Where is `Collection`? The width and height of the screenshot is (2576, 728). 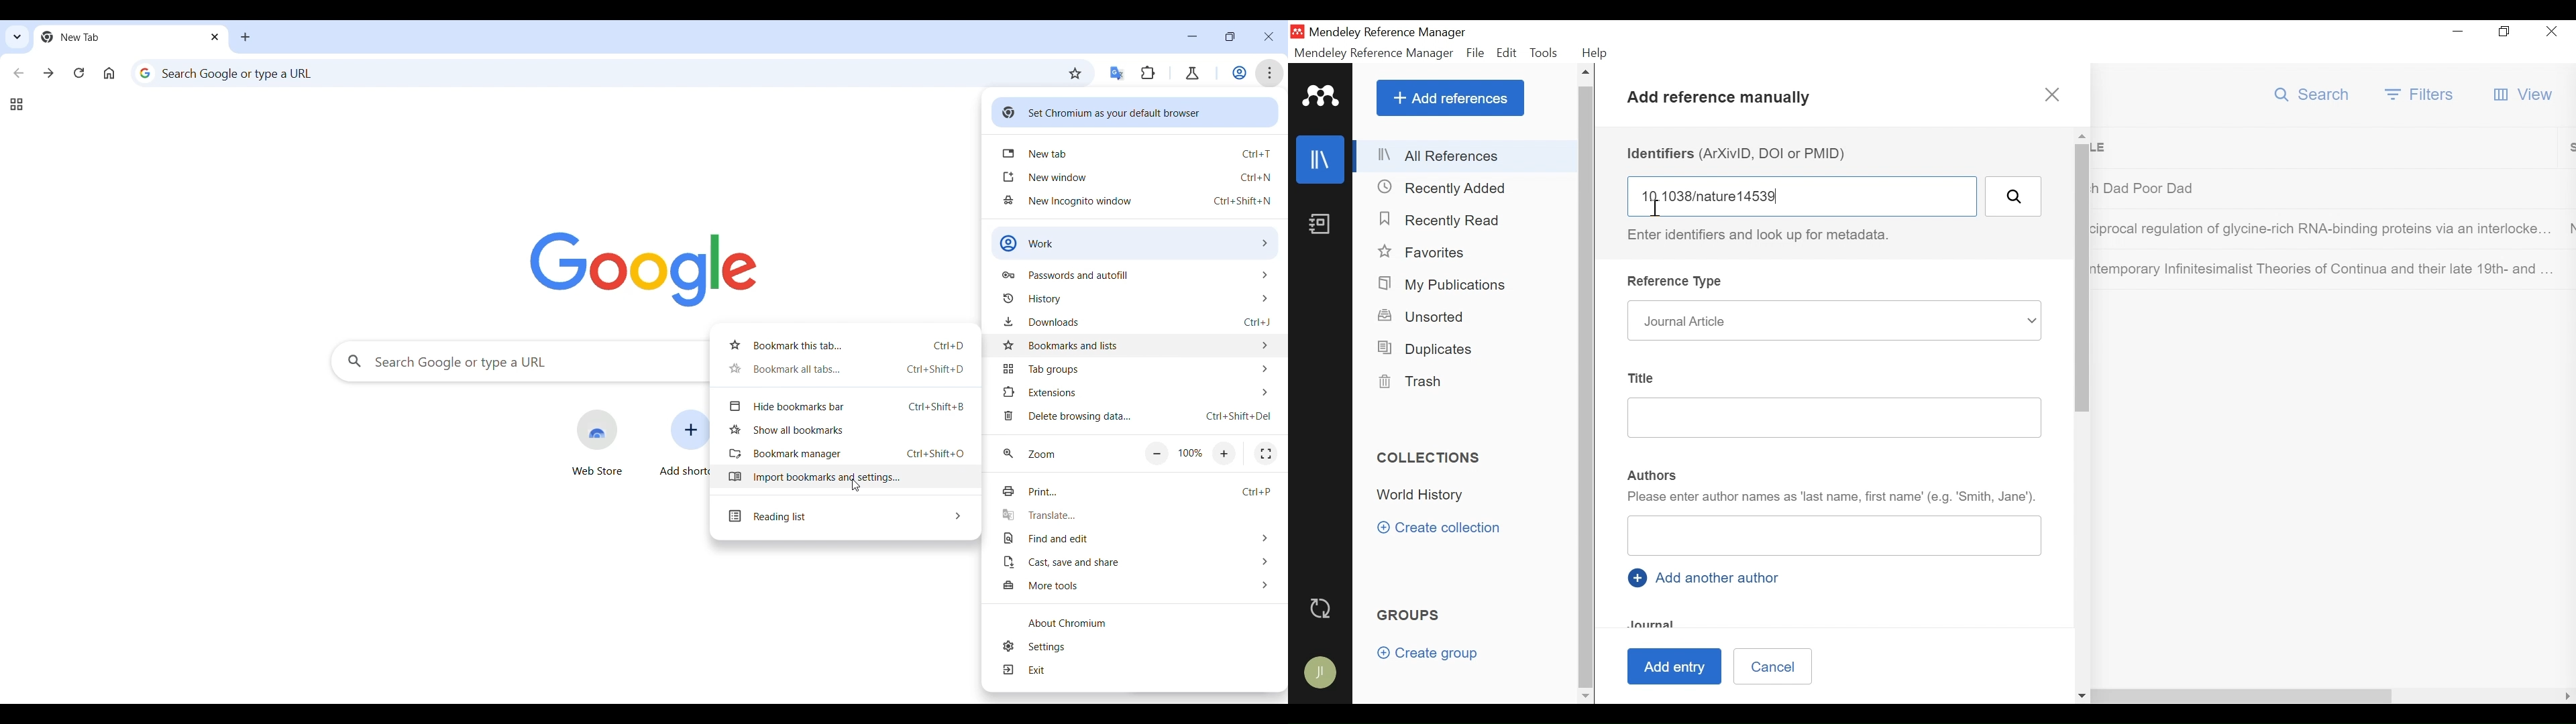 Collection is located at coordinates (1472, 496).